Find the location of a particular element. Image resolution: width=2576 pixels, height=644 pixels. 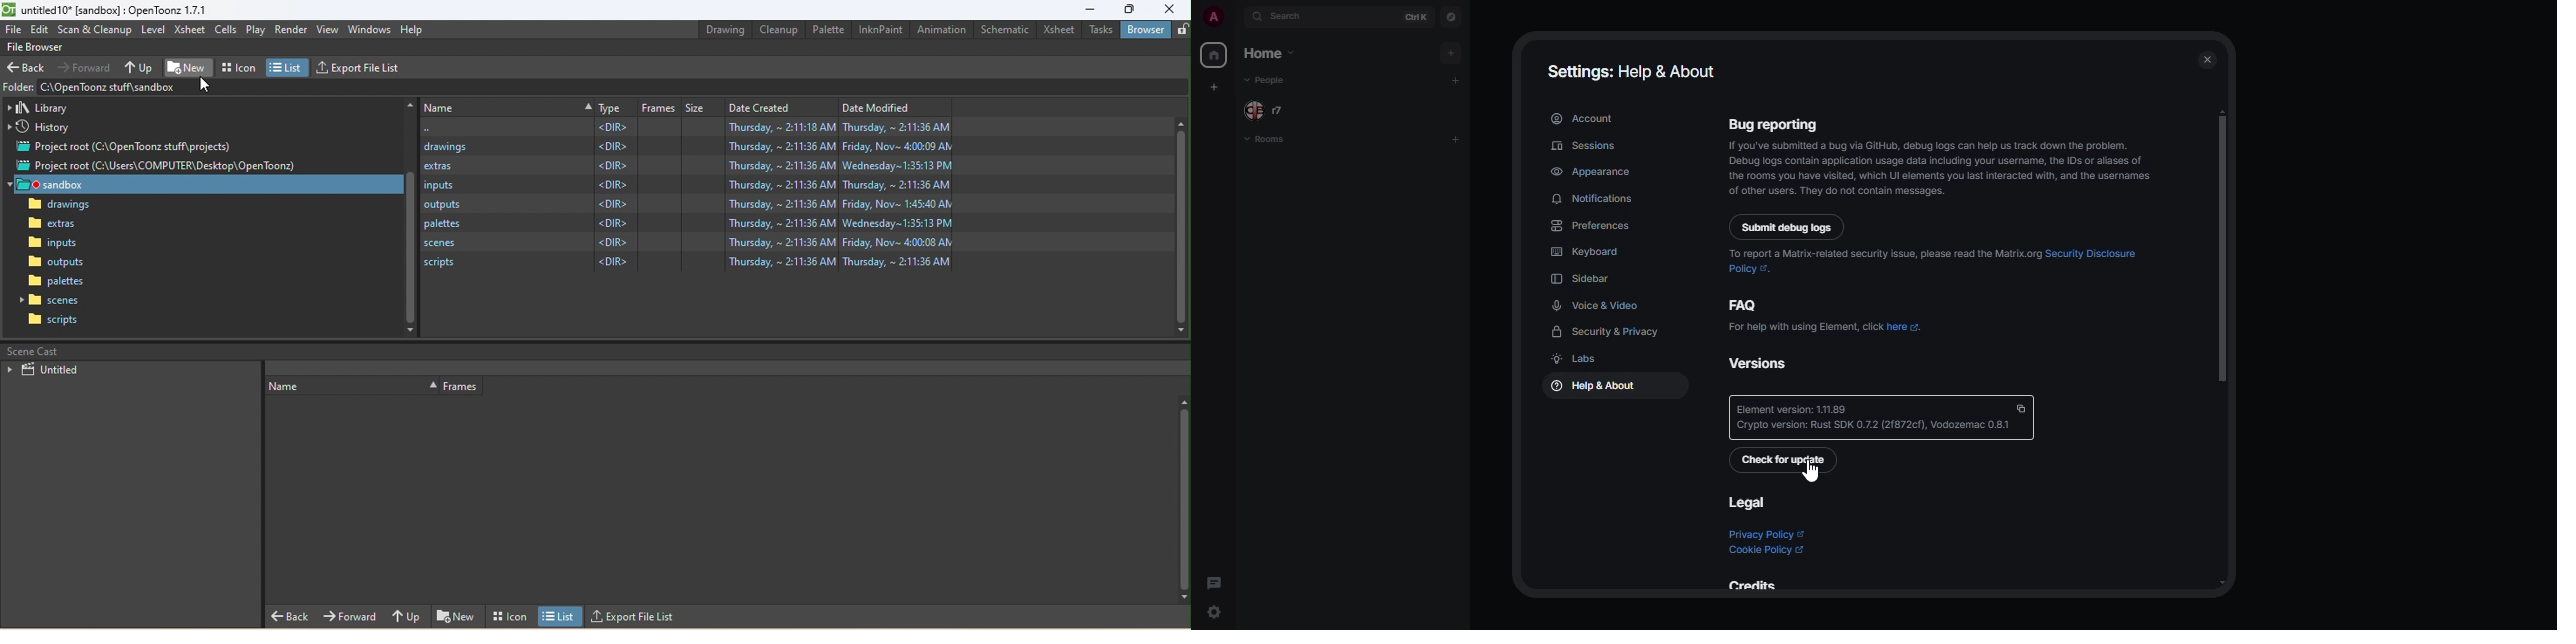

rooms is located at coordinates (1274, 140).